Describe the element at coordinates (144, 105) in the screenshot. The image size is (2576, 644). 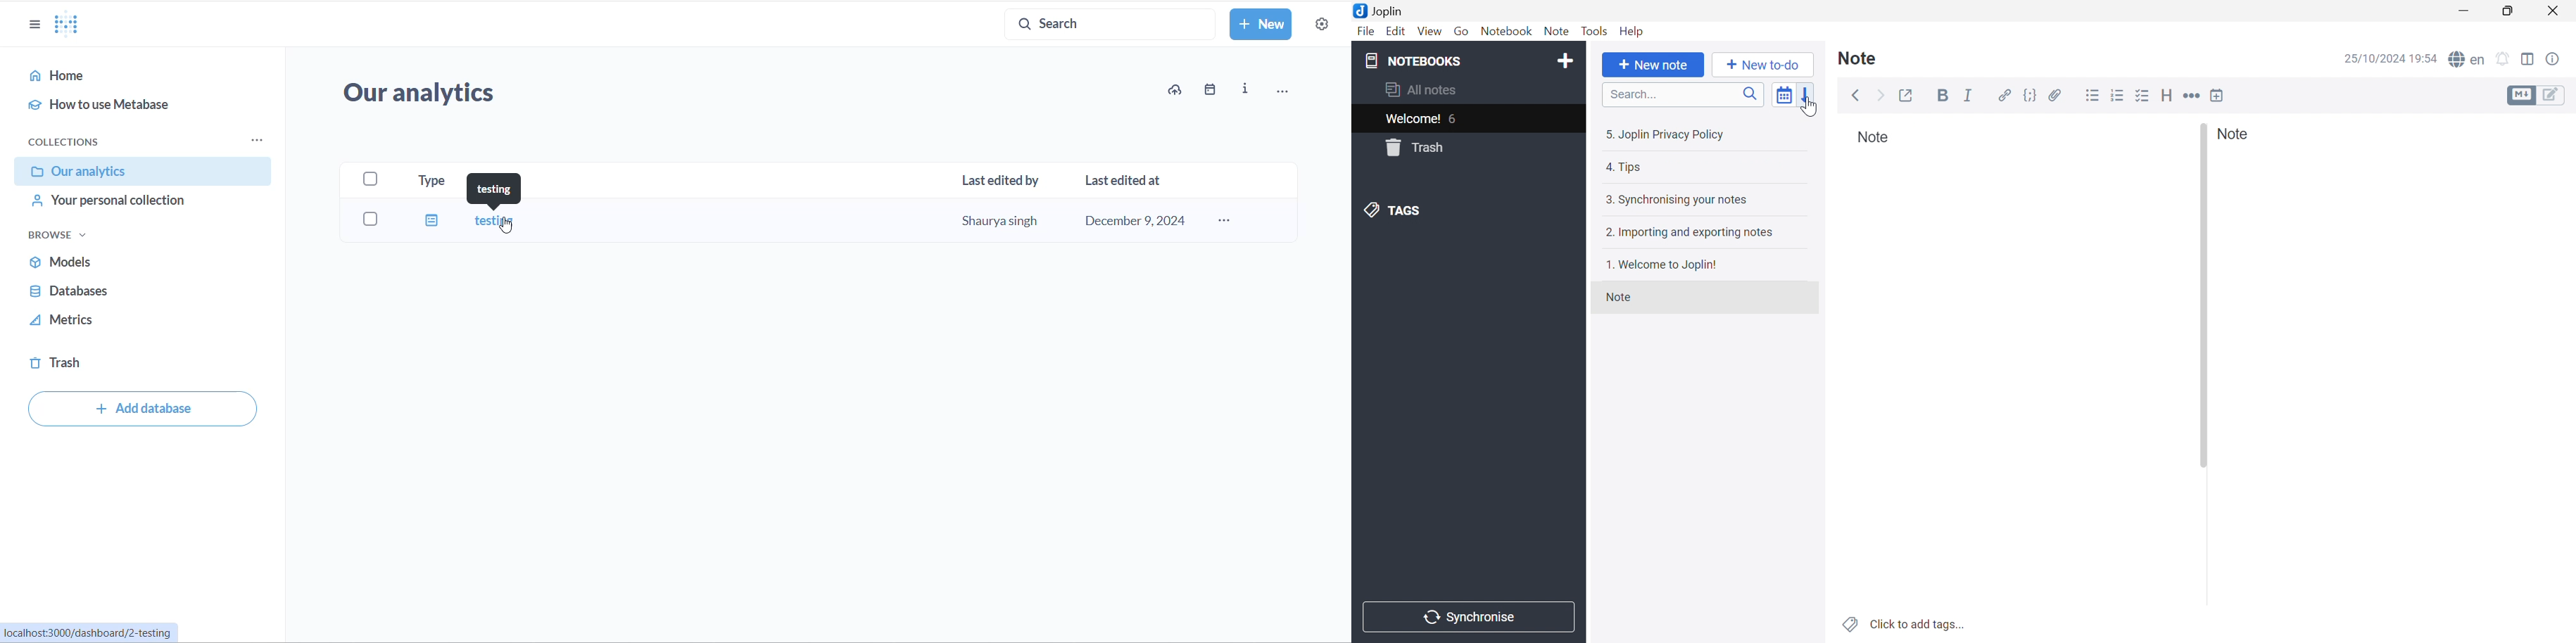
I see `how to use Metabase` at that location.